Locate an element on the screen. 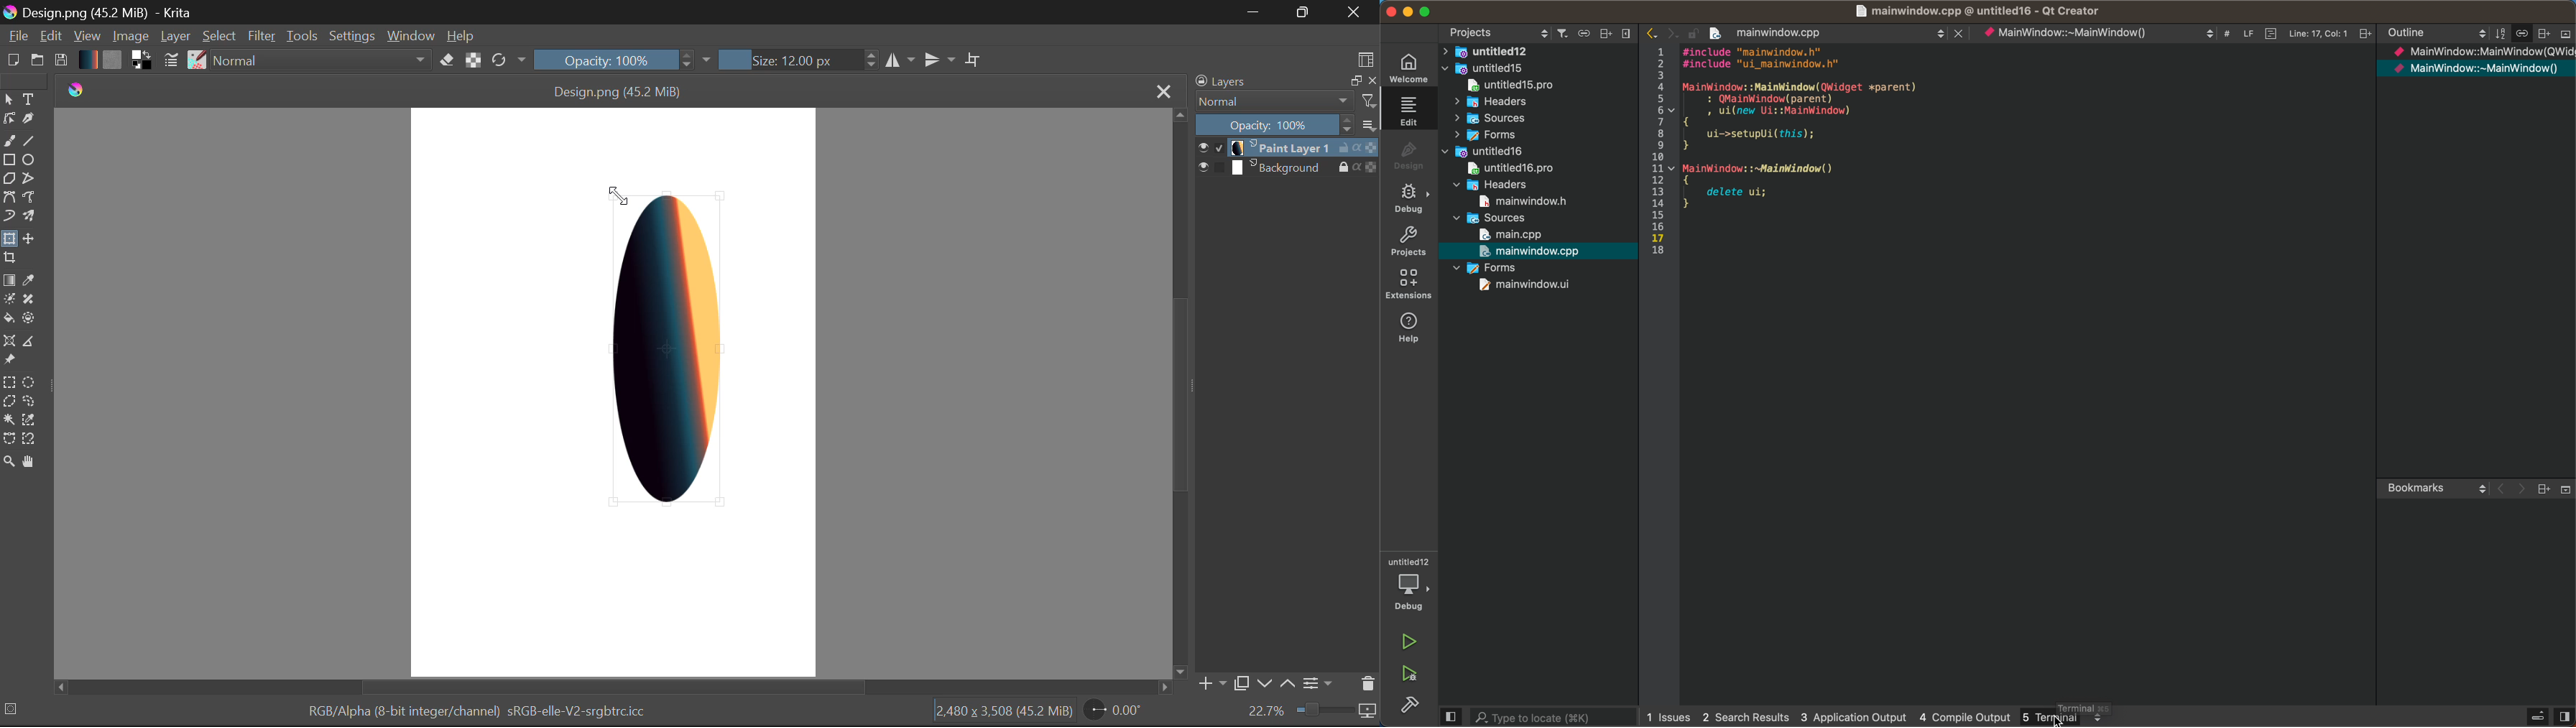 Image resolution: width=2576 pixels, height=728 pixels. Text is located at coordinates (29, 100).